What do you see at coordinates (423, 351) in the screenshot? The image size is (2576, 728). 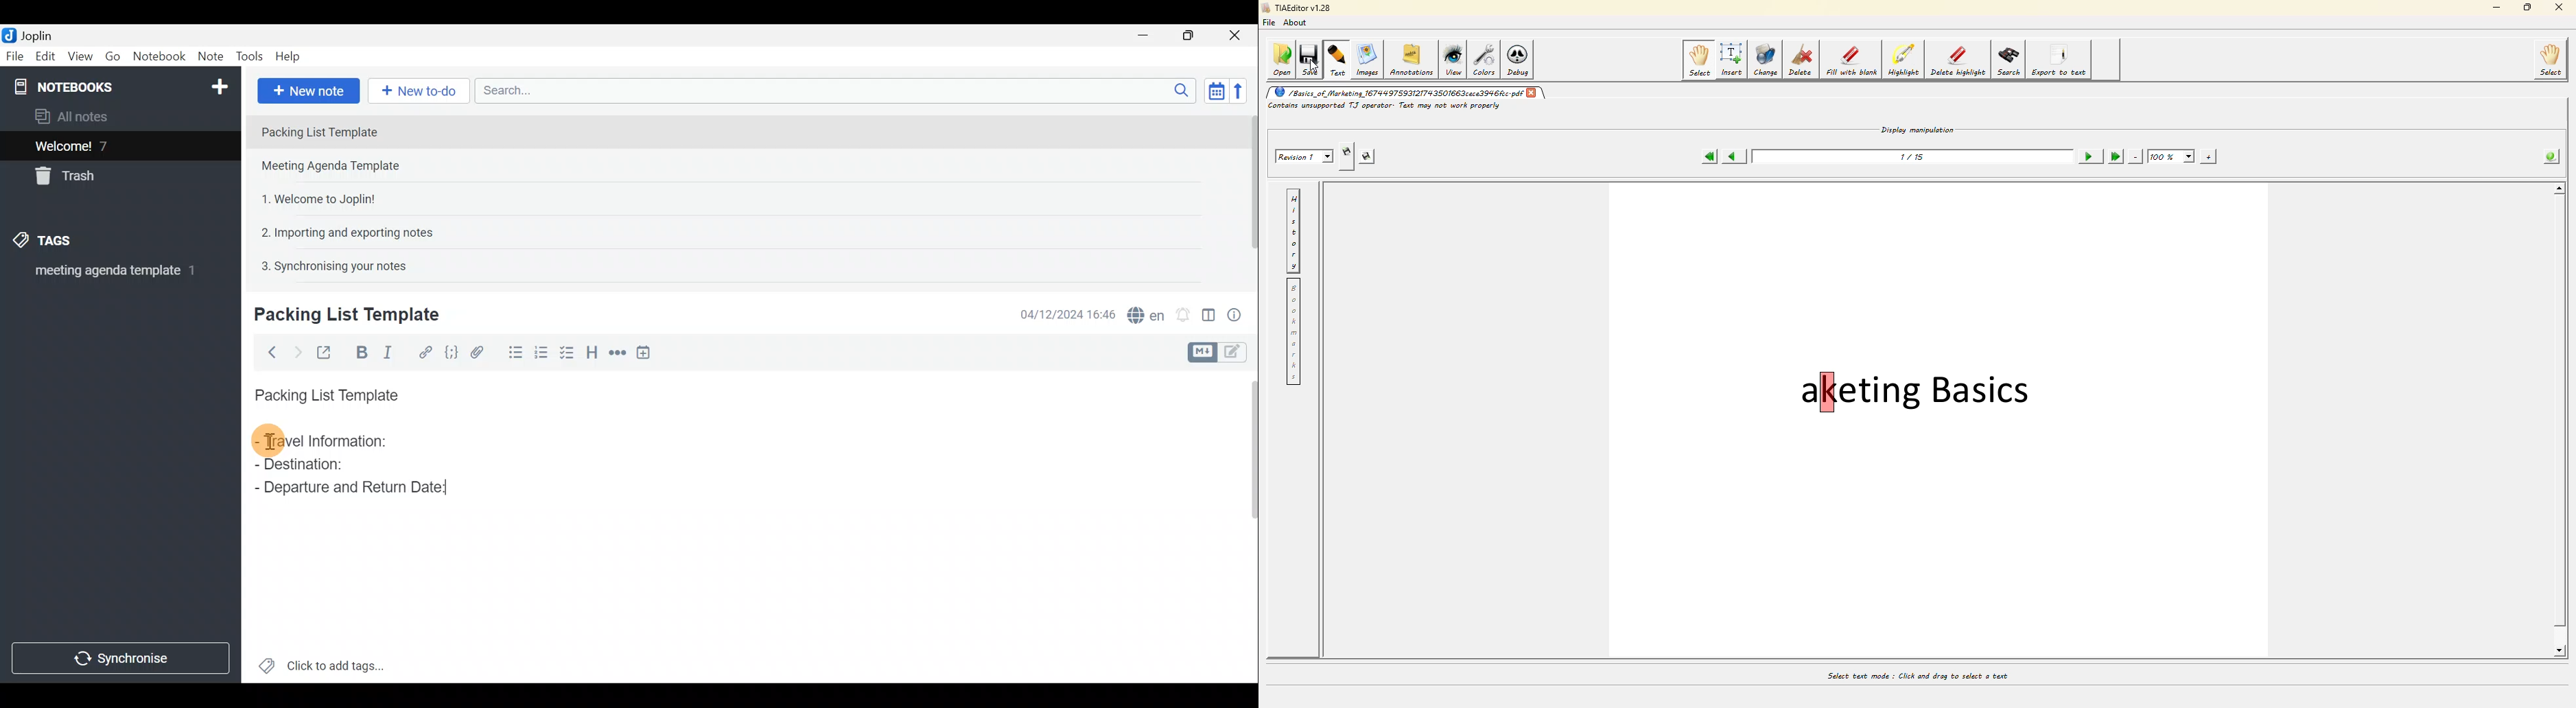 I see `Hyperlink` at bounding box center [423, 351].